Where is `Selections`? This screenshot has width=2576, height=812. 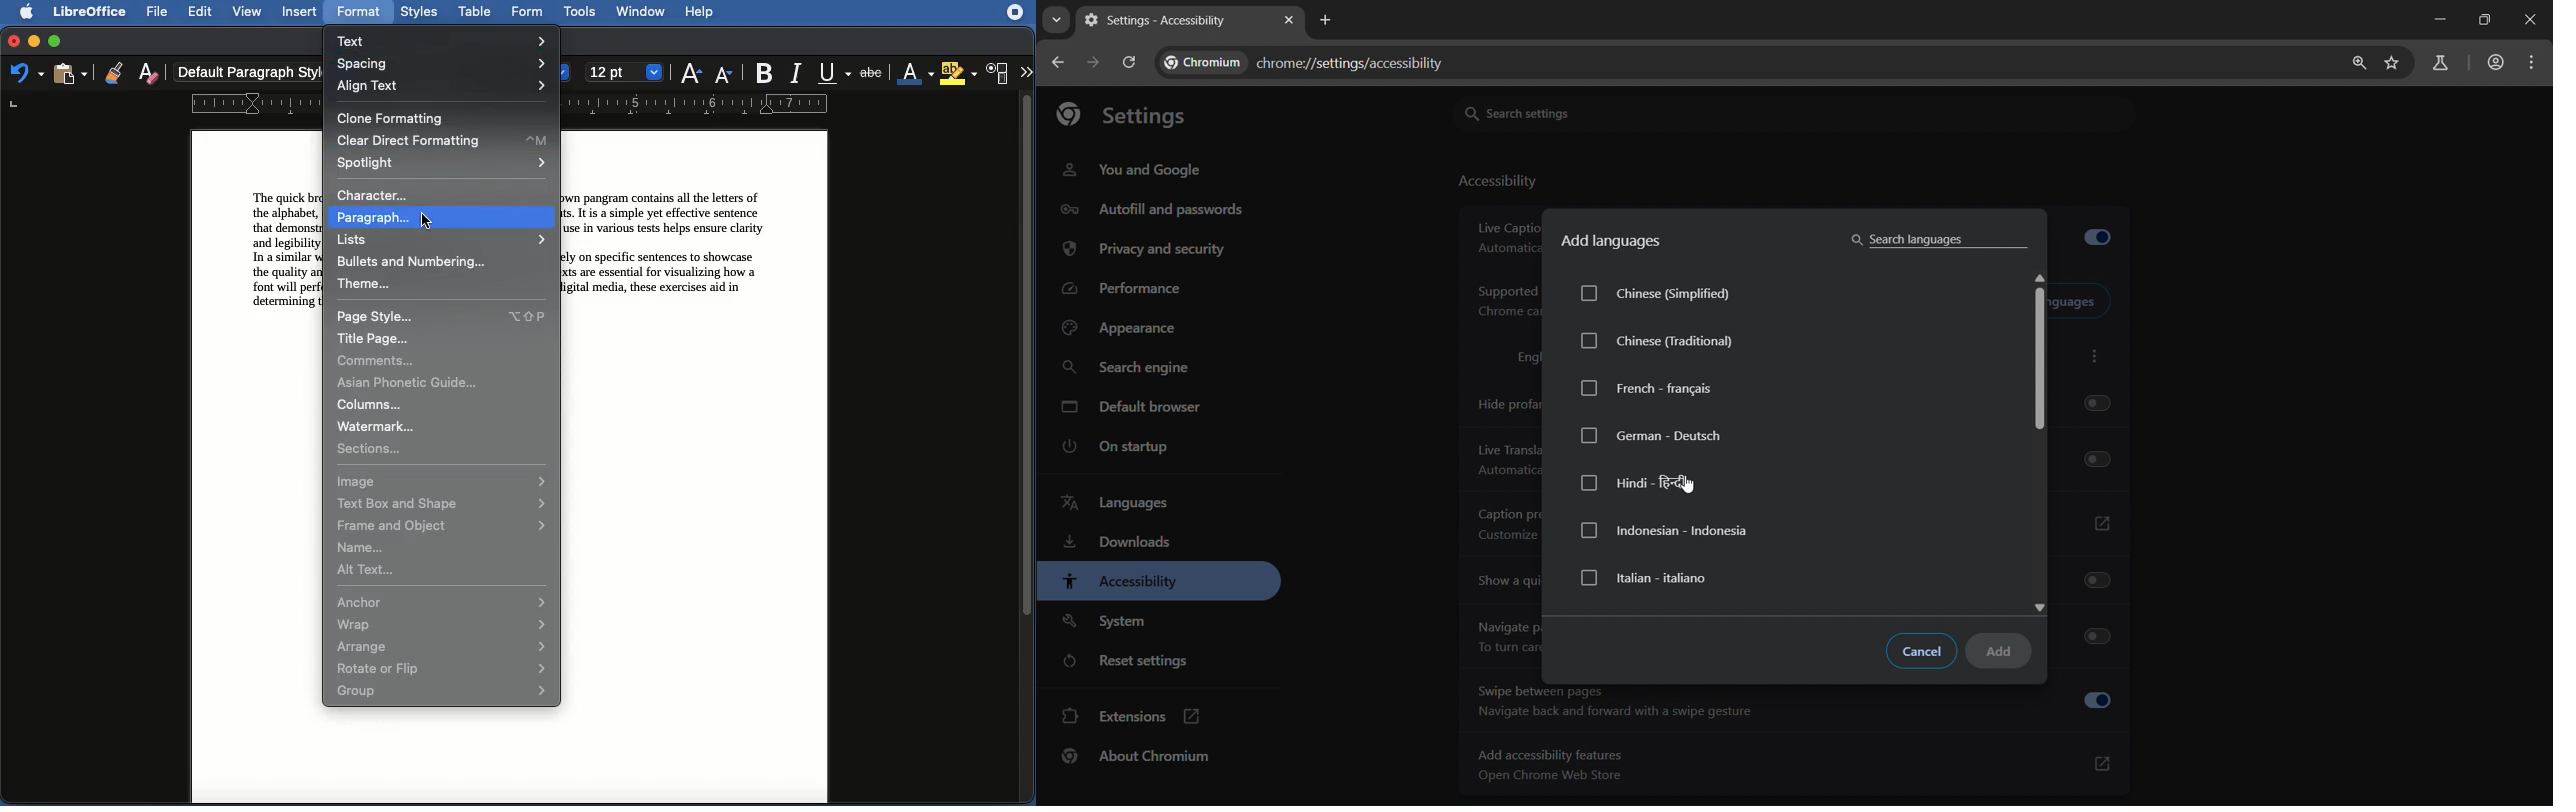 Selections is located at coordinates (374, 451).